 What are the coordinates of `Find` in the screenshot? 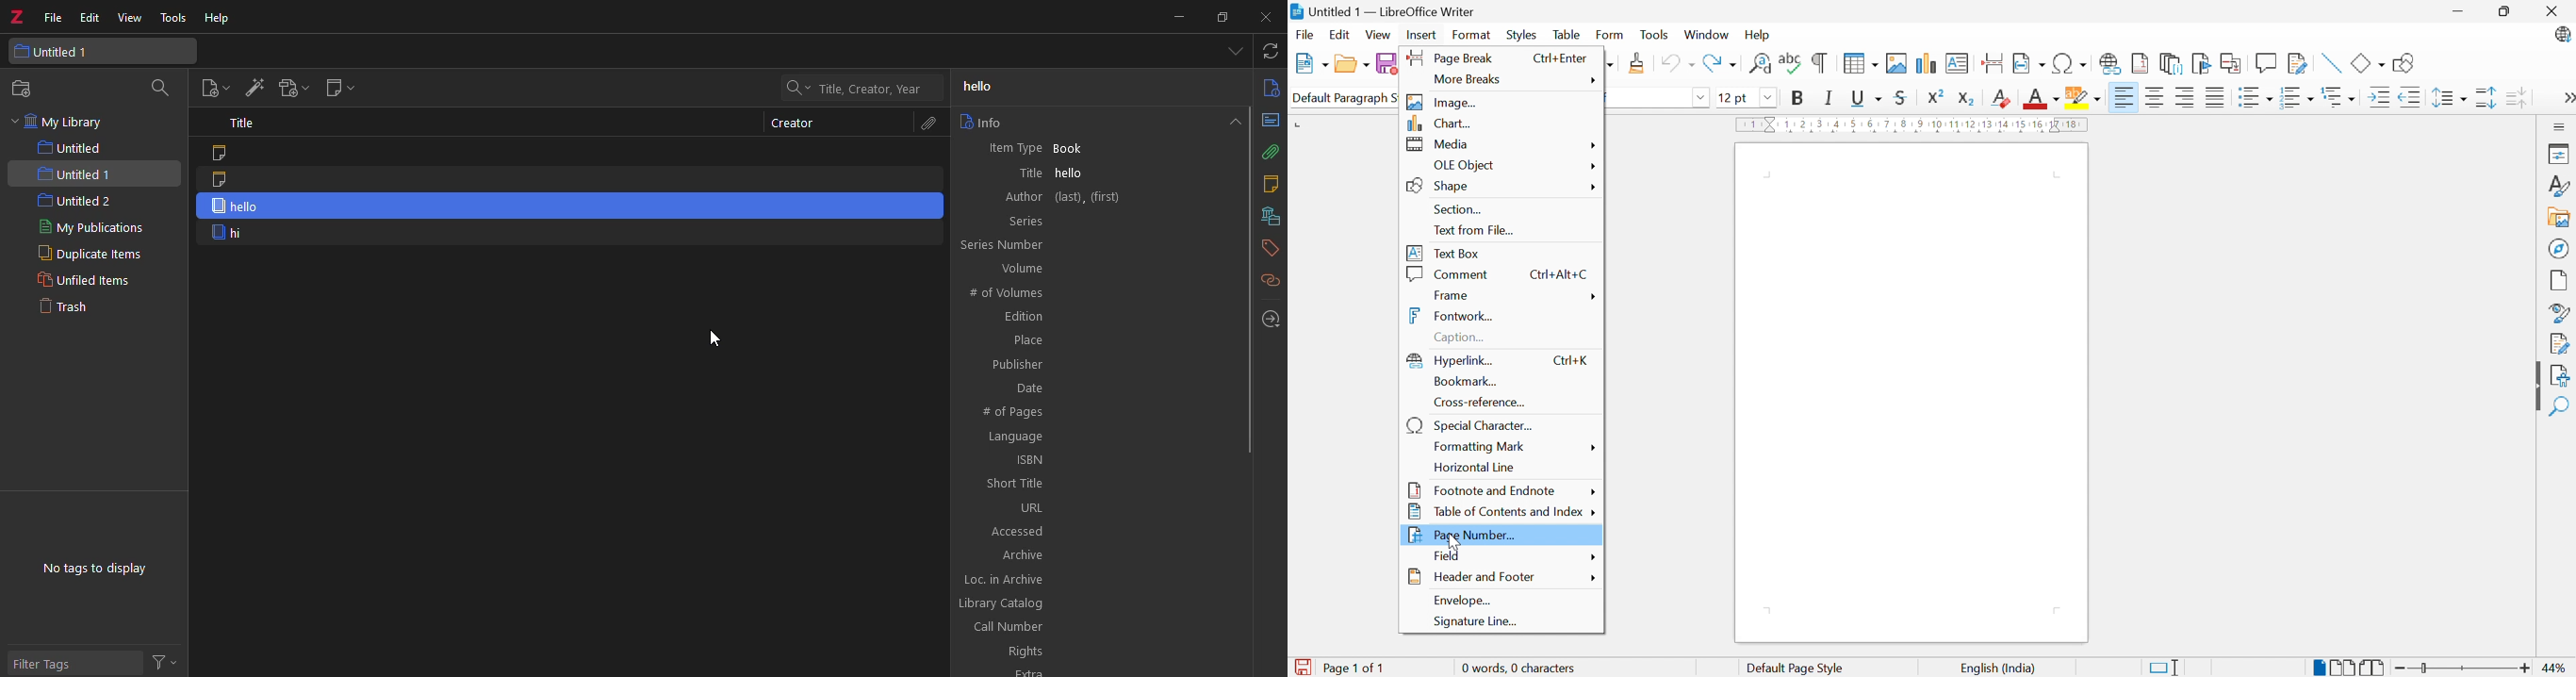 It's located at (2561, 408).